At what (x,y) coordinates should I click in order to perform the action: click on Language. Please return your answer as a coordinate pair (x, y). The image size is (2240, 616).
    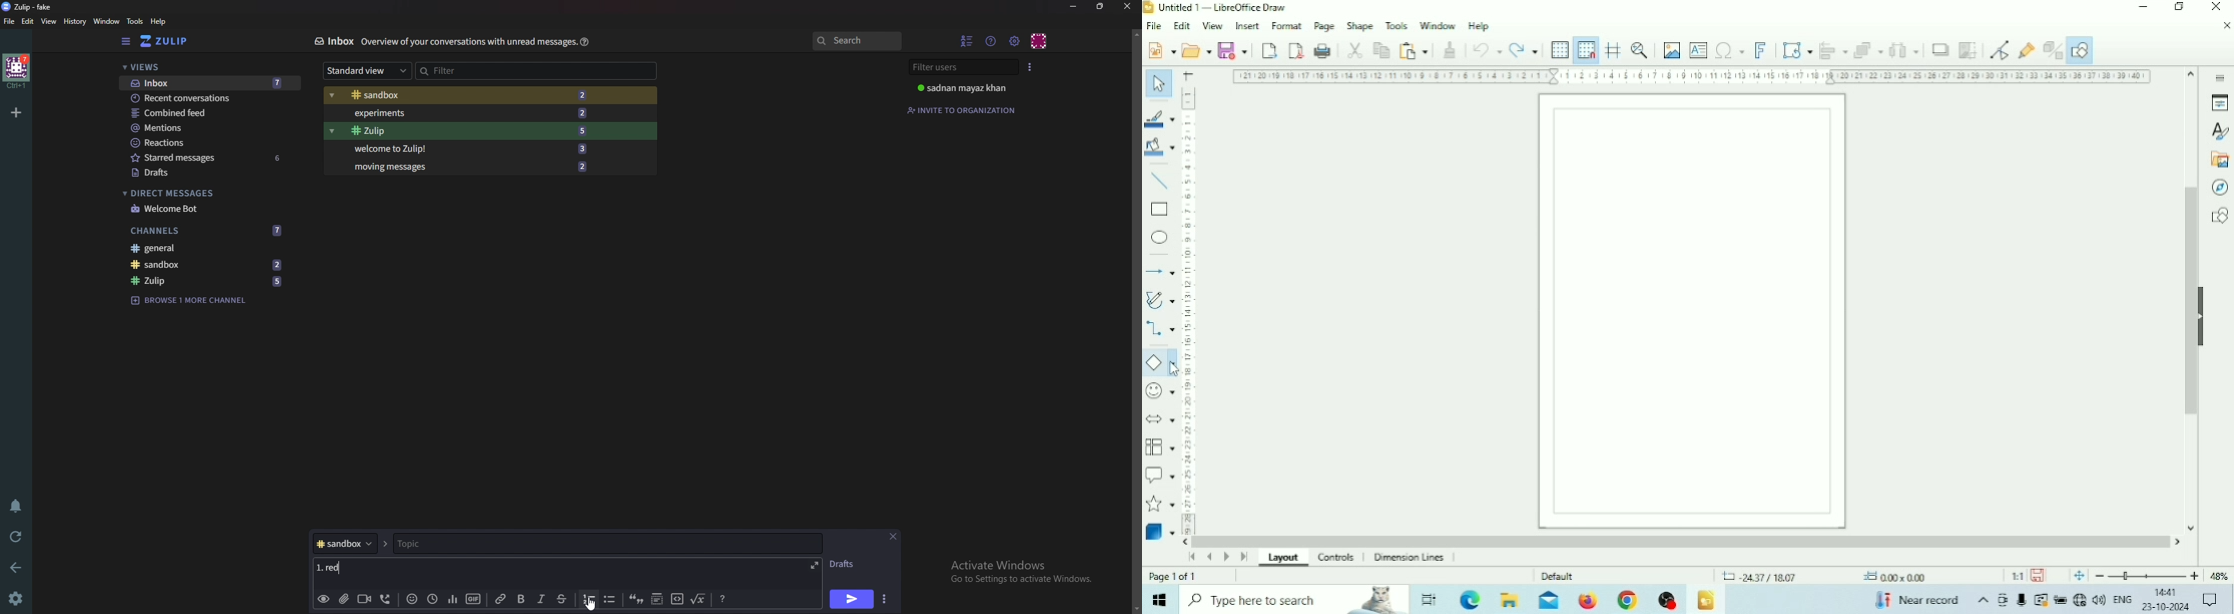
    Looking at the image, I should click on (2124, 600).